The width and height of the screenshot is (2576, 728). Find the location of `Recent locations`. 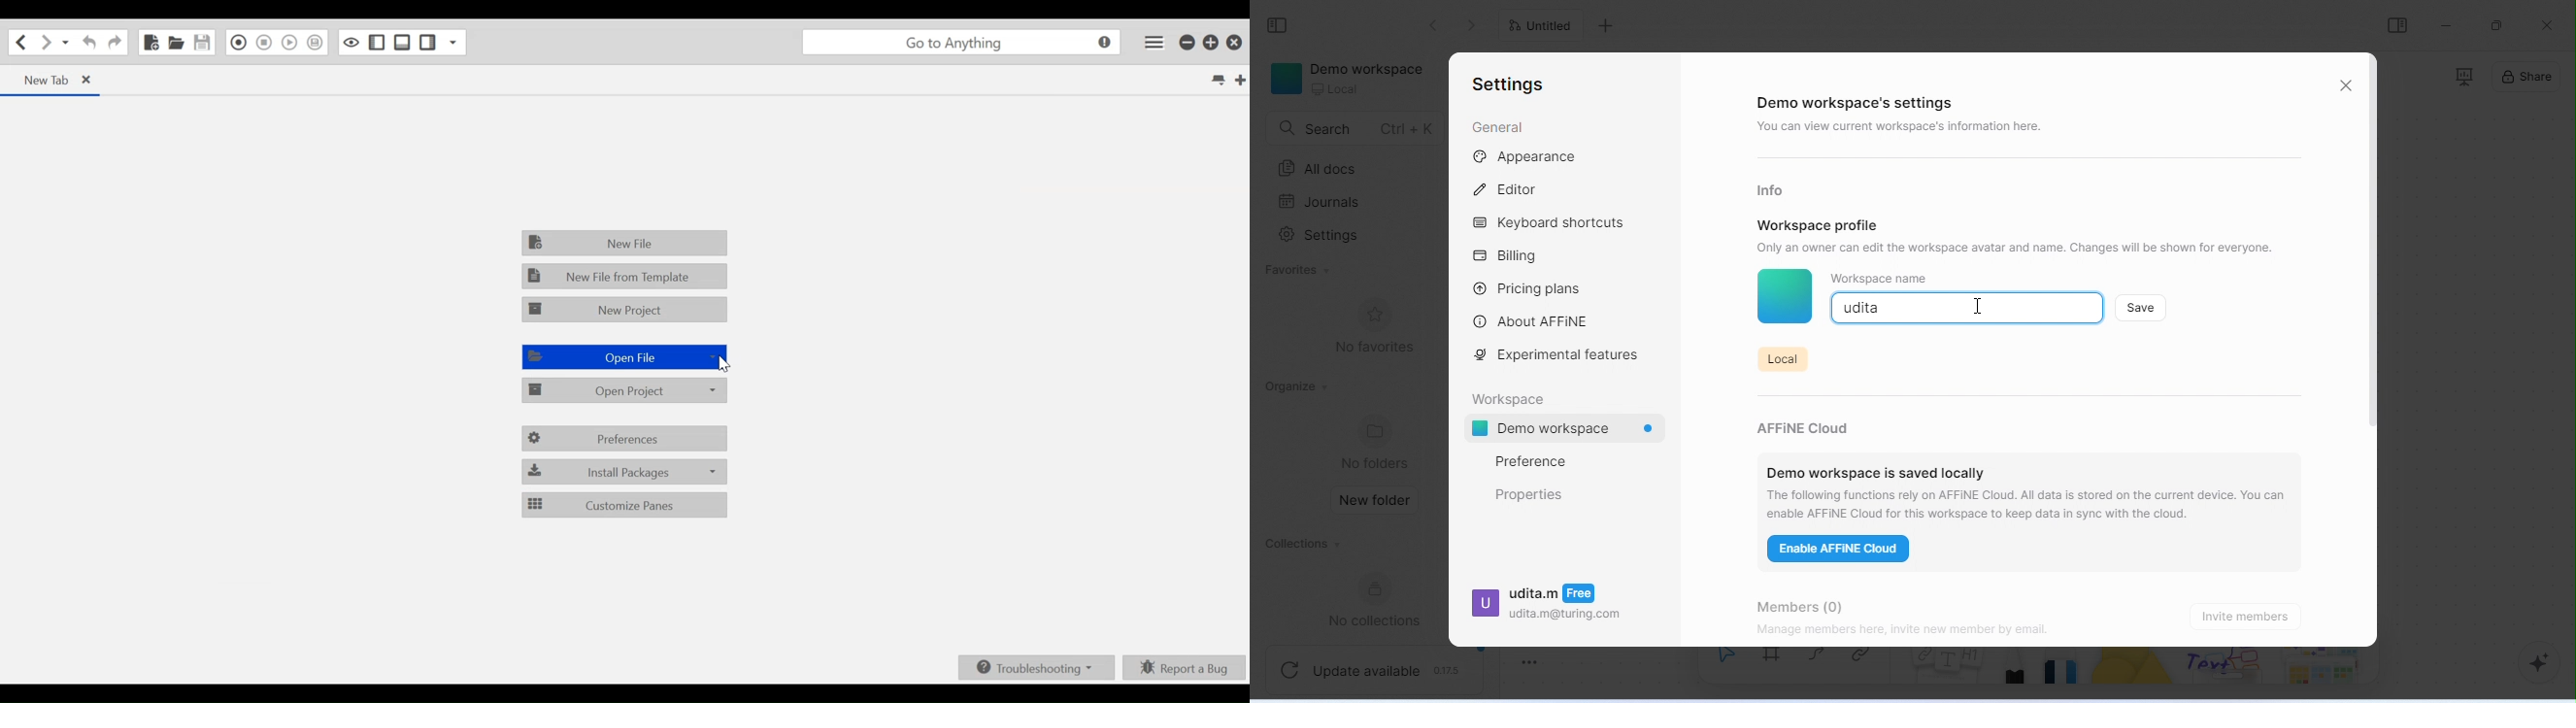

Recent locations is located at coordinates (67, 42).